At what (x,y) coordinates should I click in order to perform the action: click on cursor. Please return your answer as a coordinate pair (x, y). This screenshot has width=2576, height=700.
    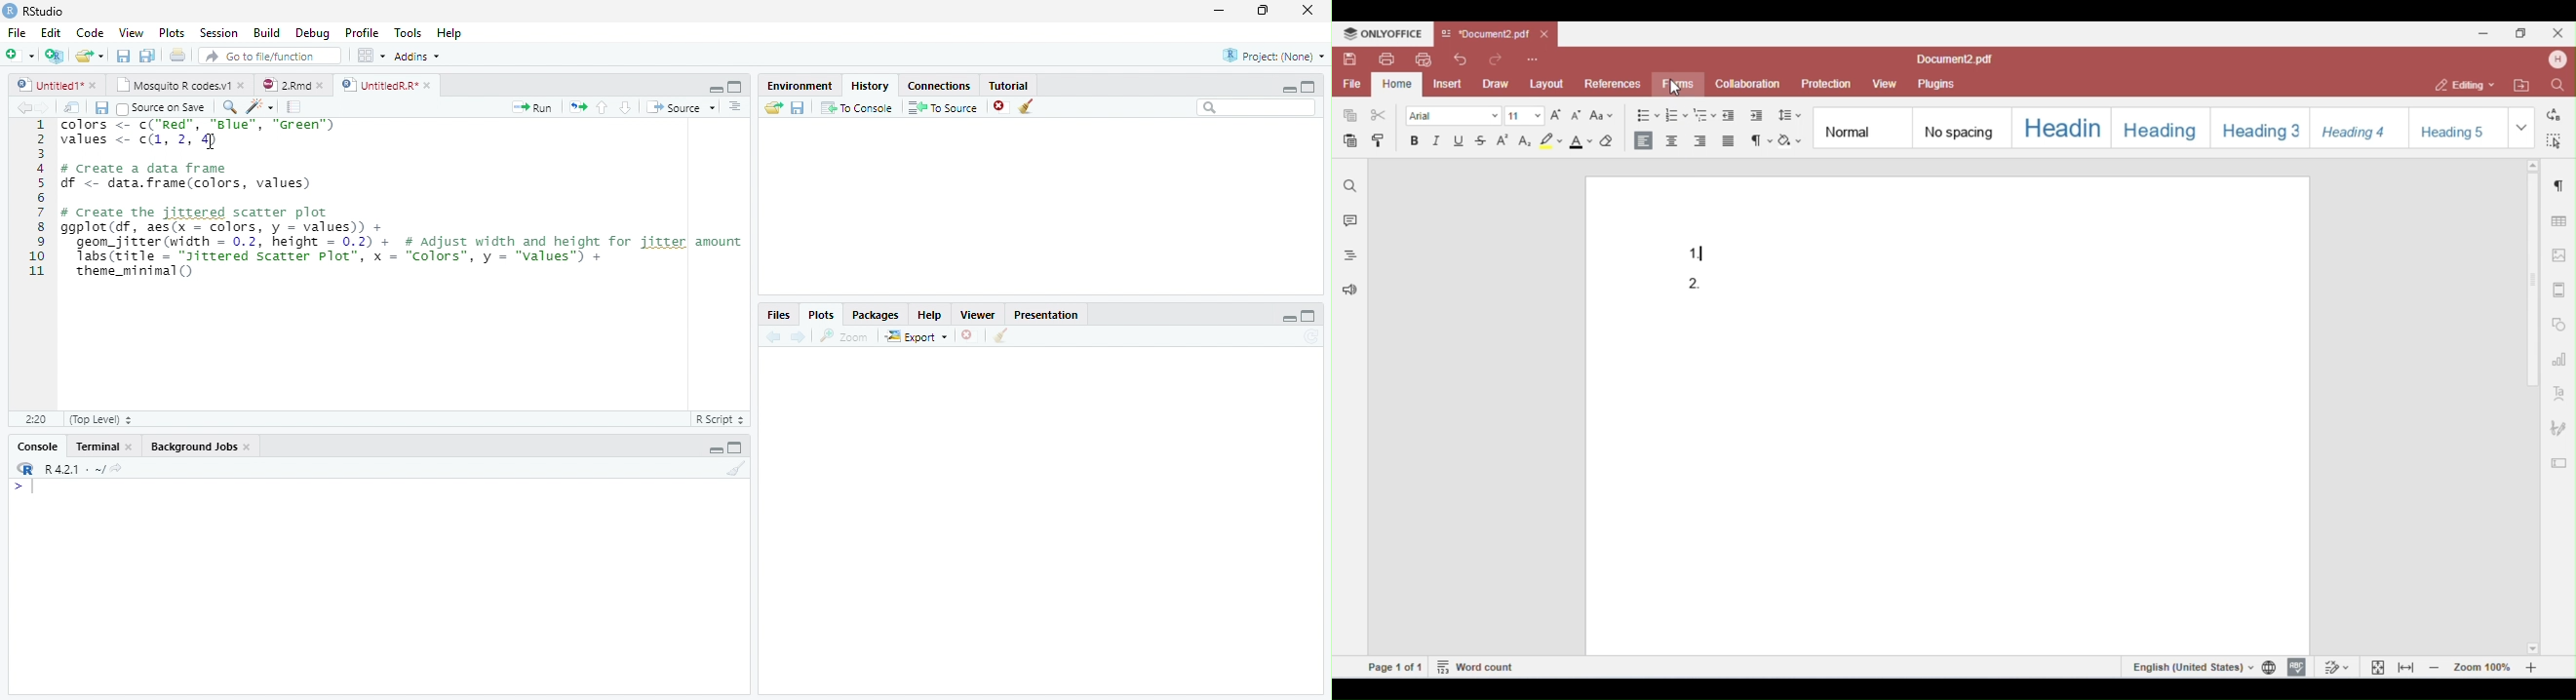
    Looking at the image, I should click on (210, 140).